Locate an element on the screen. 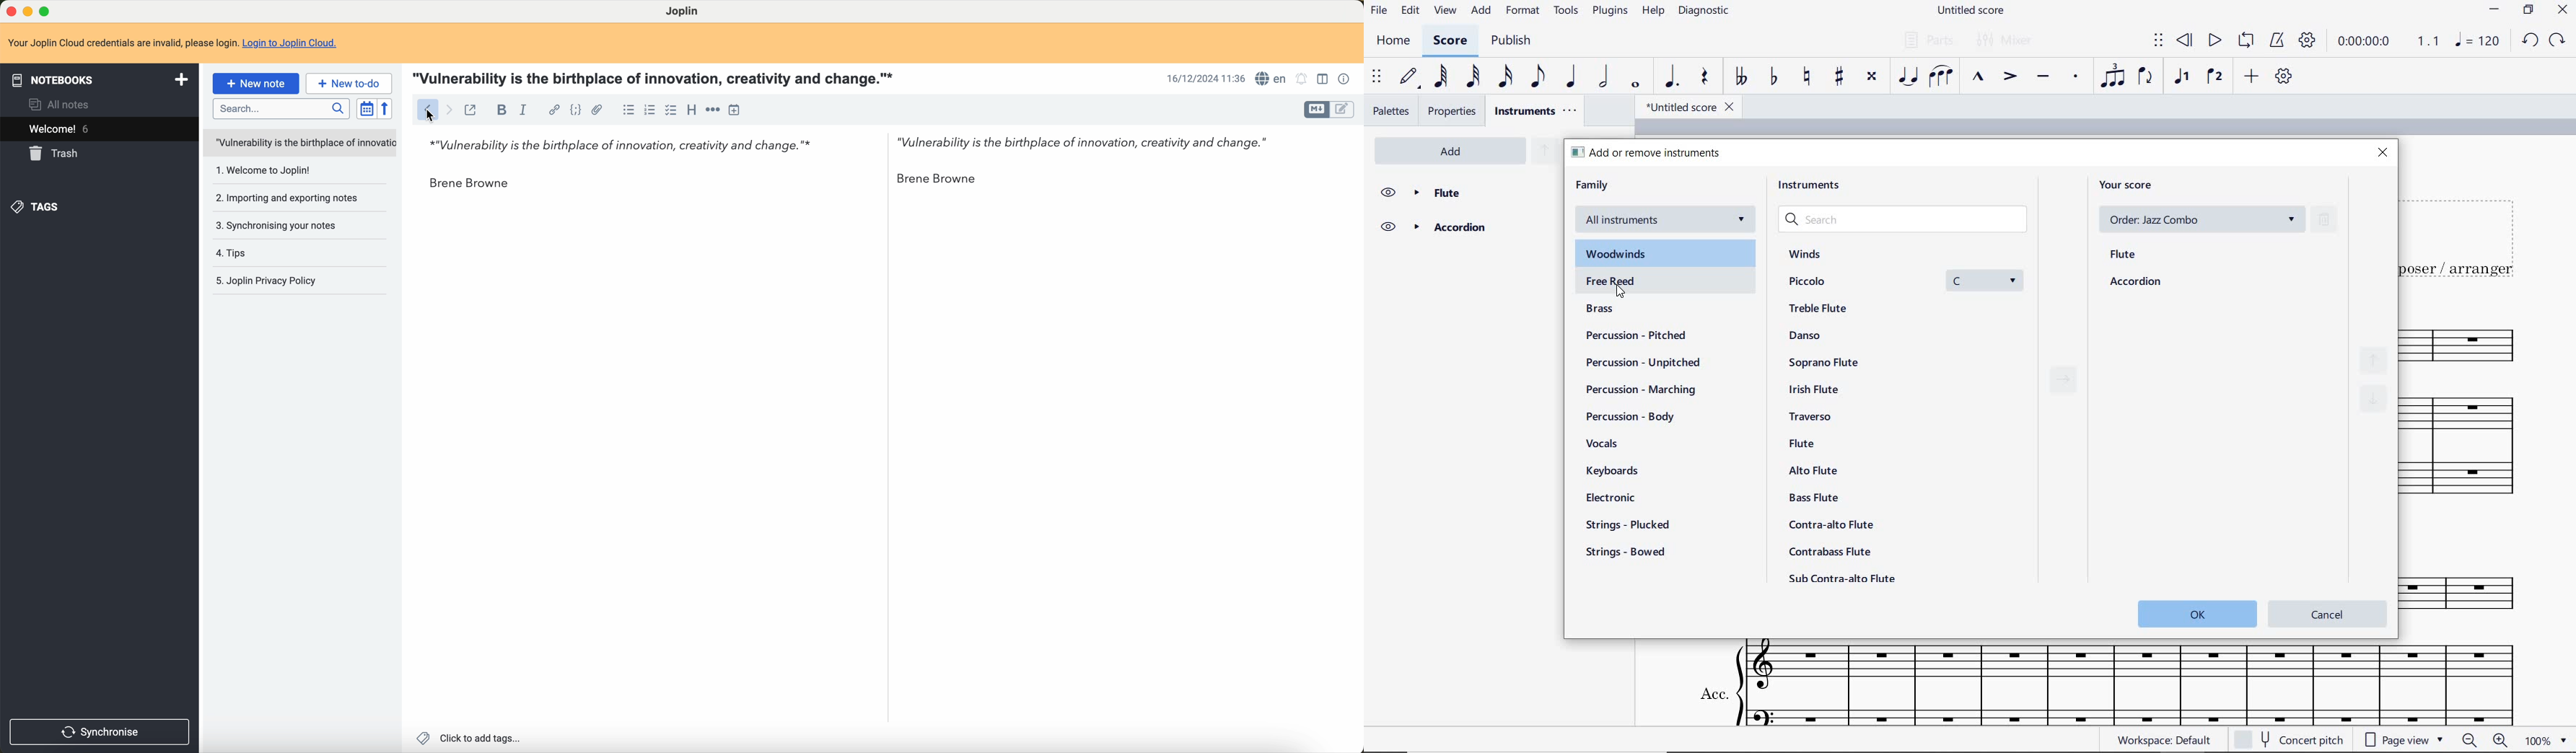  VIEW is located at coordinates (1446, 10).